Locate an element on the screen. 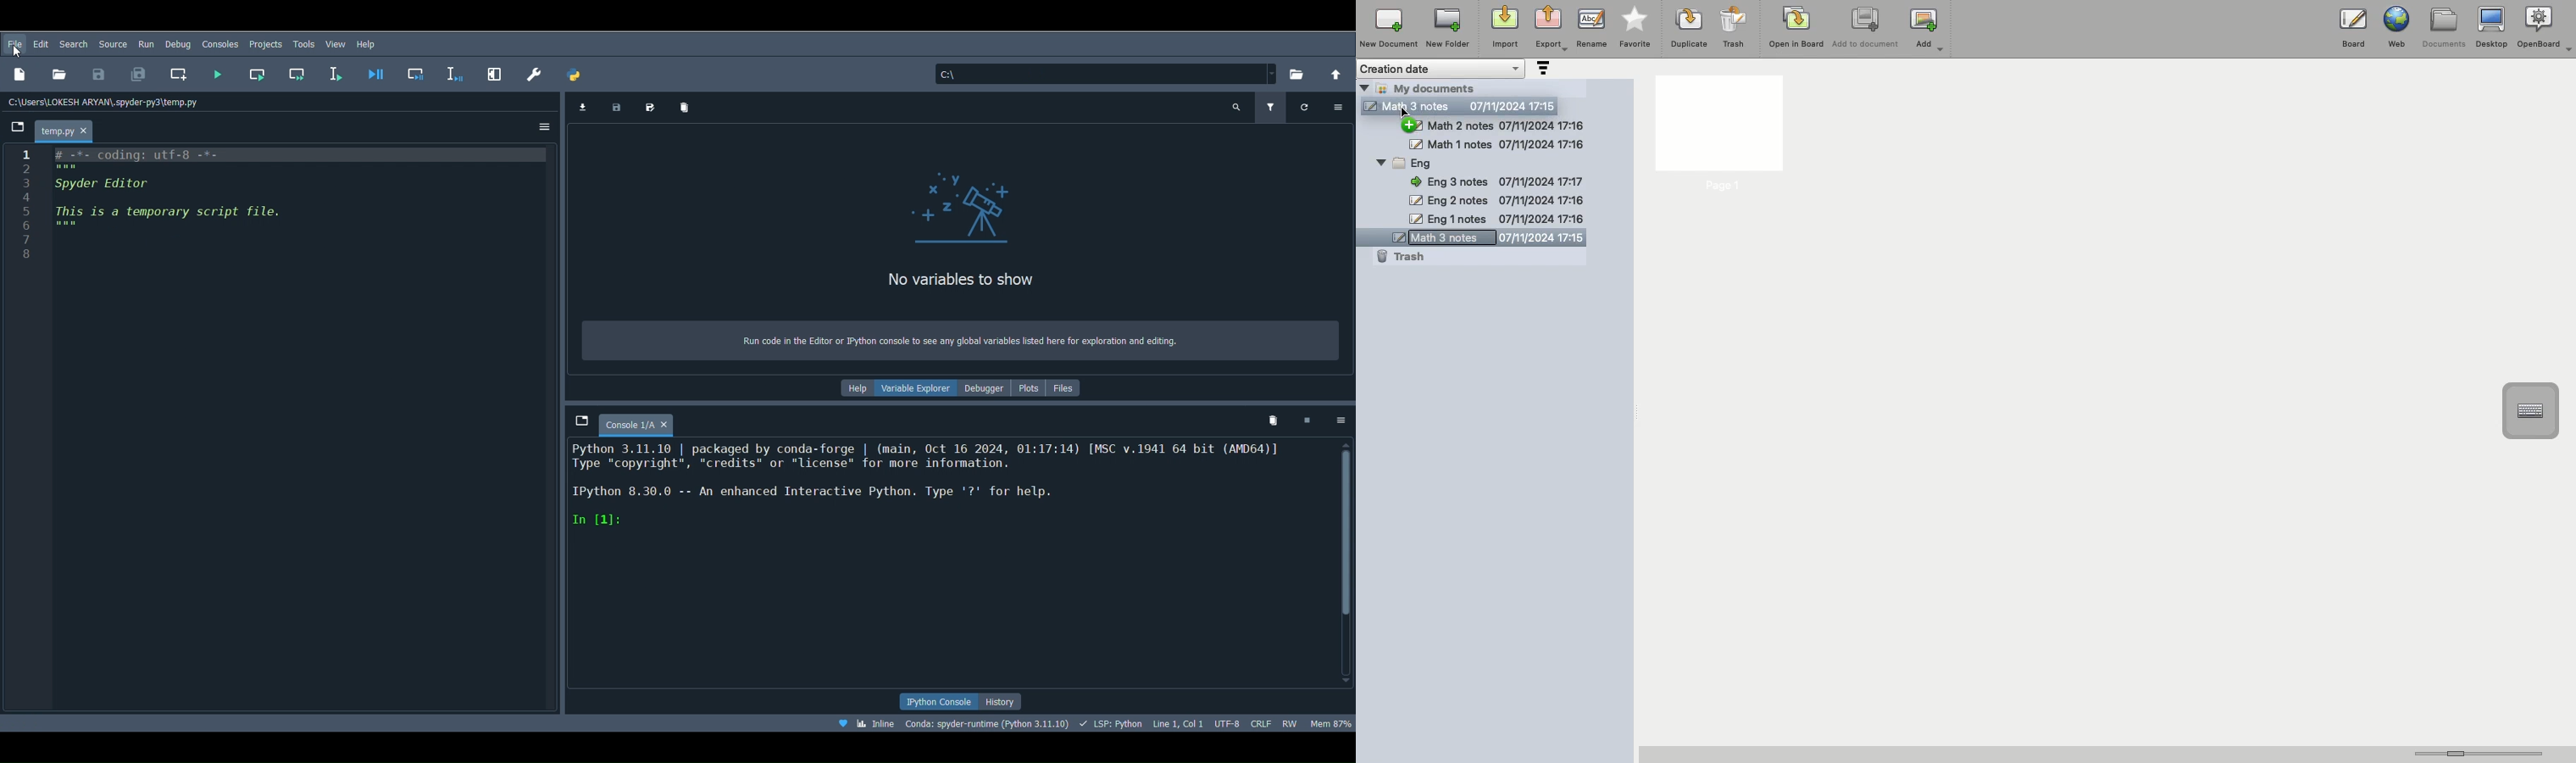 This screenshot has height=784, width=2576. Tools is located at coordinates (306, 44).